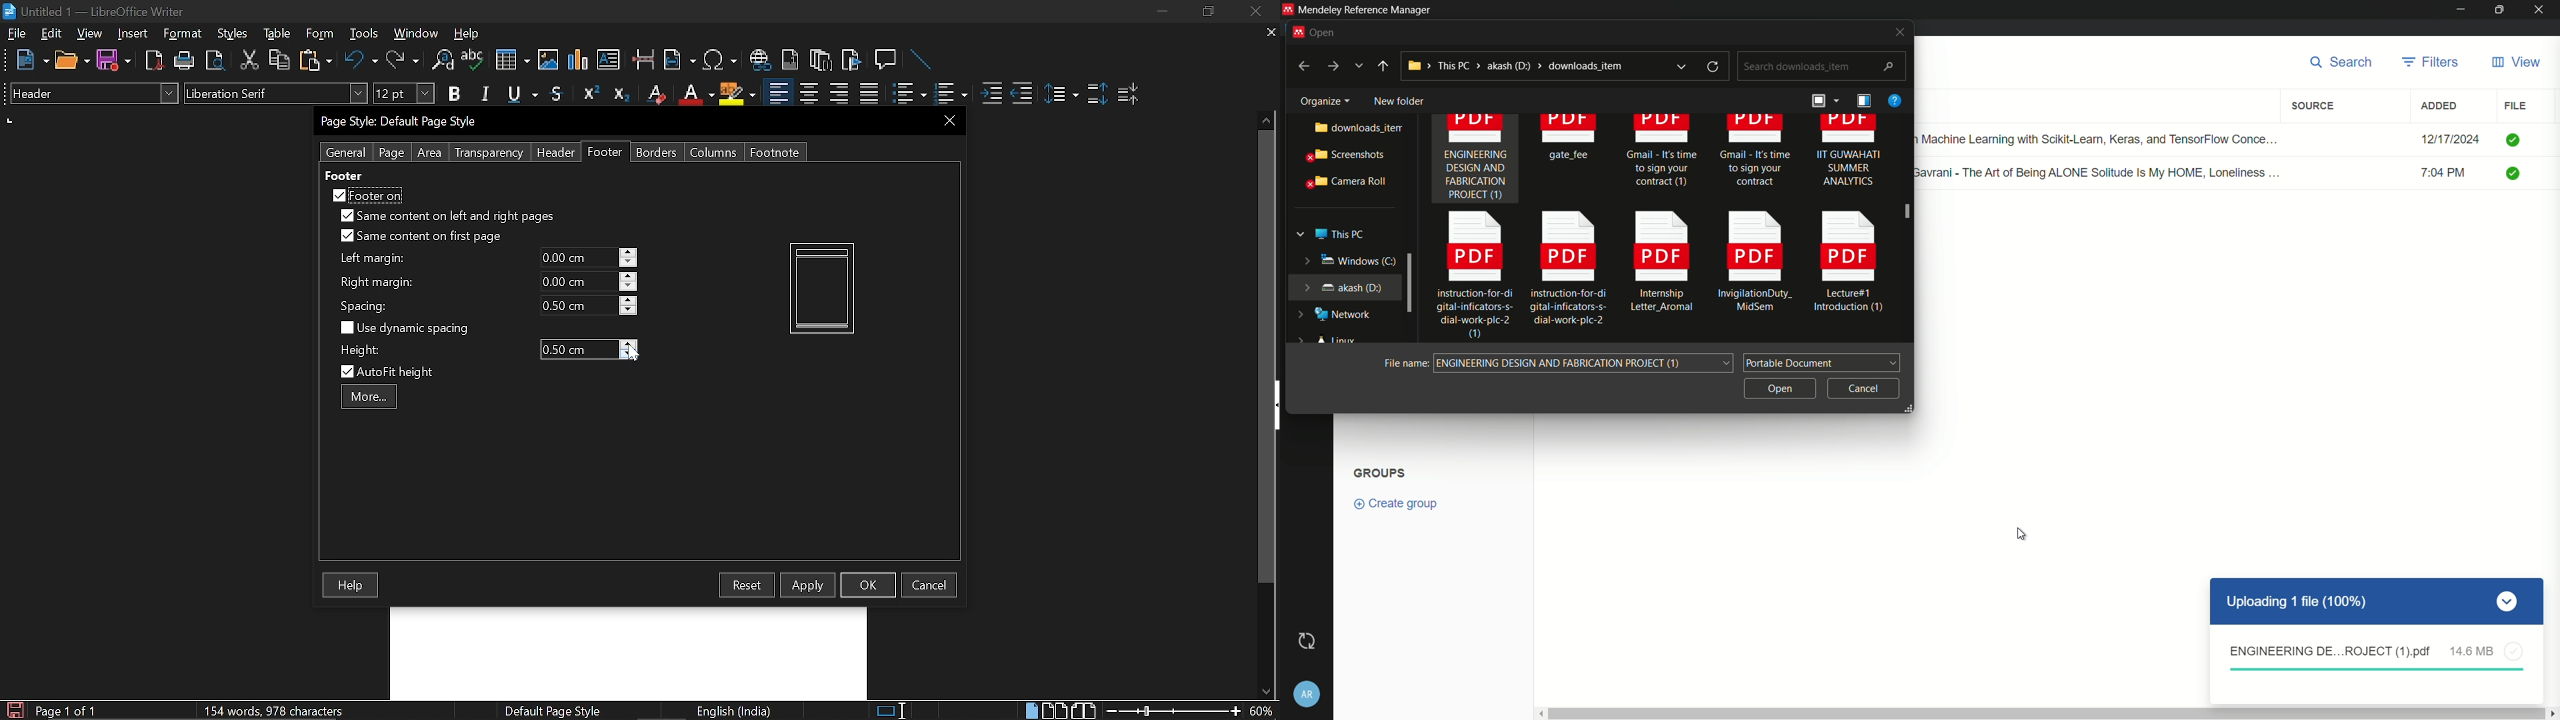 This screenshot has height=728, width=2576. What do you see at coordinates (295, 710) in the screenshot?
I see `Word count` at bounding box center [295, 710].